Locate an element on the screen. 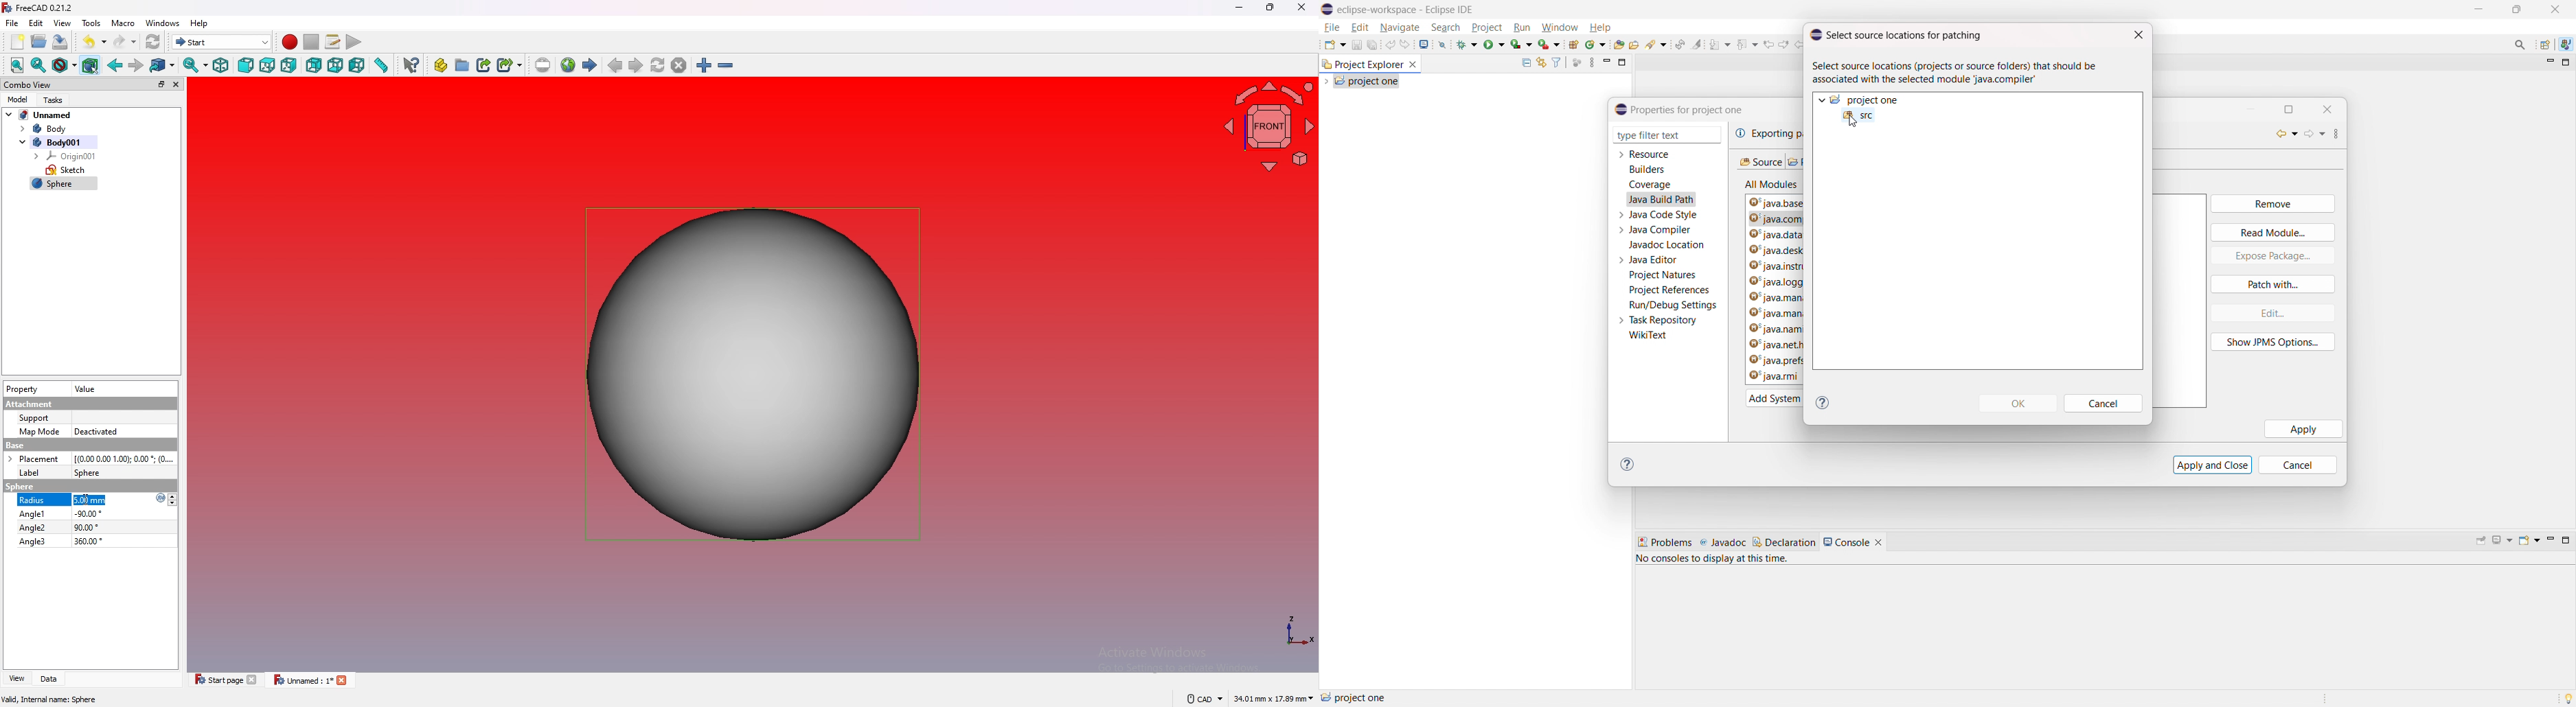 This screenshot has height=728, width=2576. selection filter is located at coordinates (89, 66).